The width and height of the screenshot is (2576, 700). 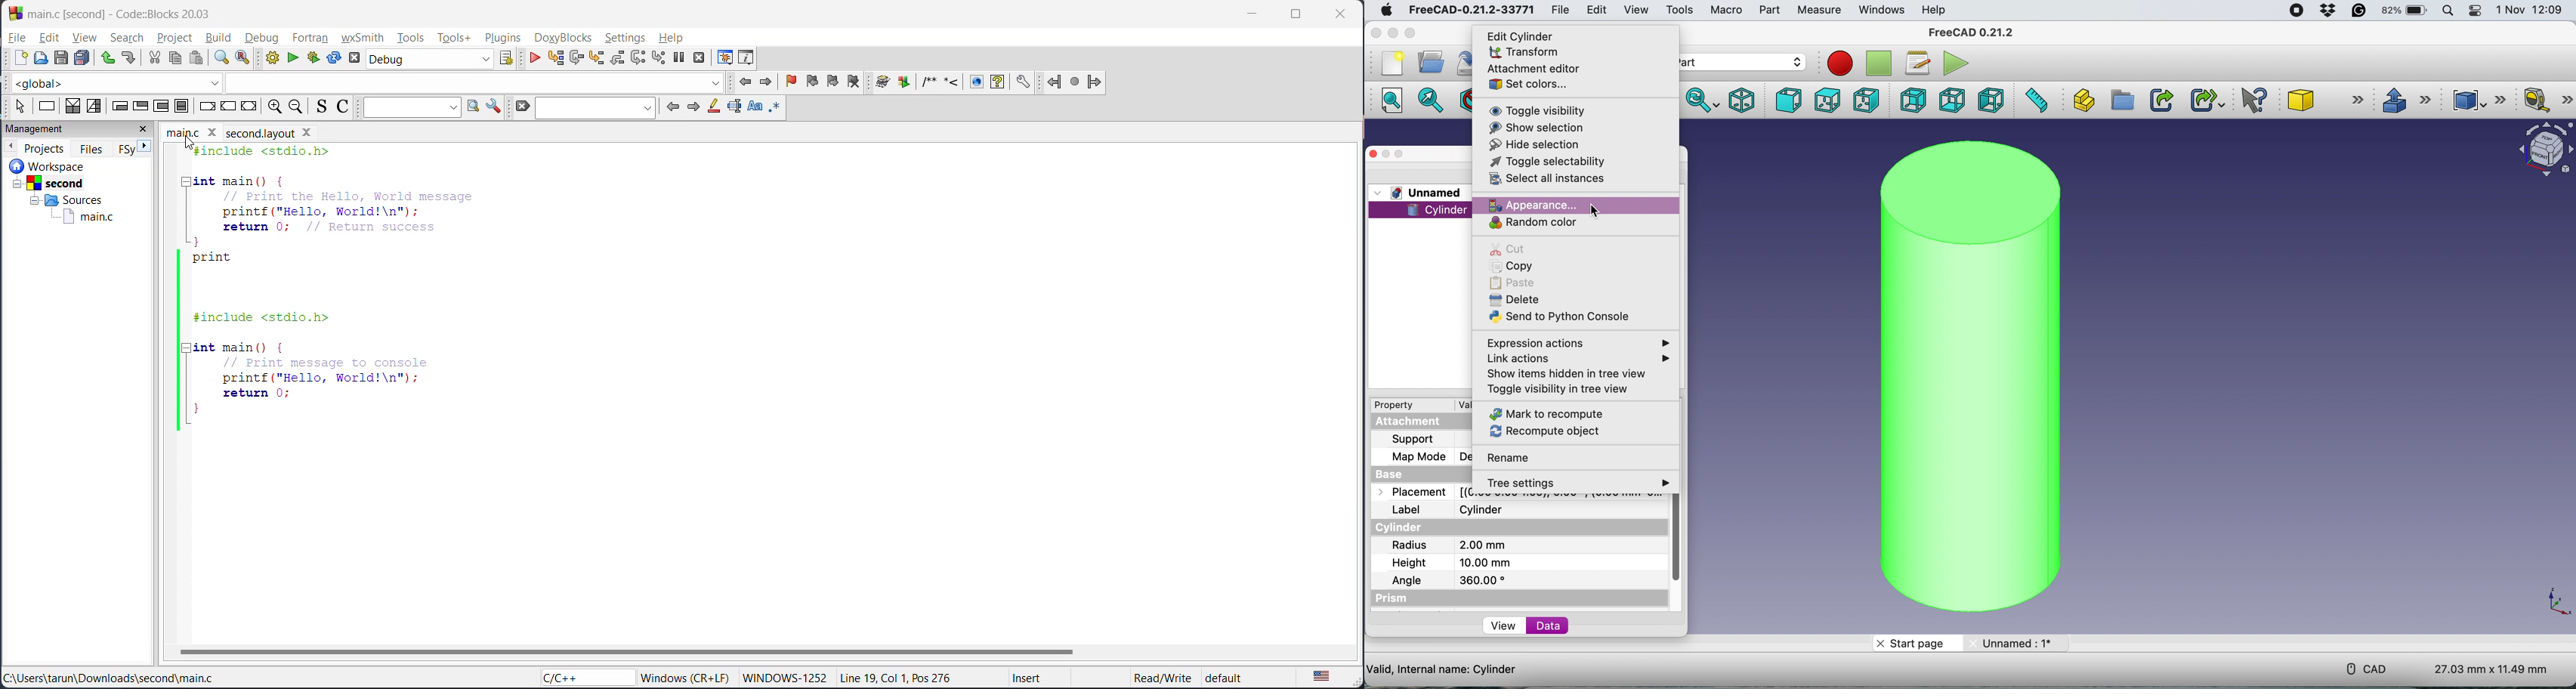 What do you see at coordinates (858, 83) in the screenshot?
I see `clear bookmark` at bounding box center [858, 83].